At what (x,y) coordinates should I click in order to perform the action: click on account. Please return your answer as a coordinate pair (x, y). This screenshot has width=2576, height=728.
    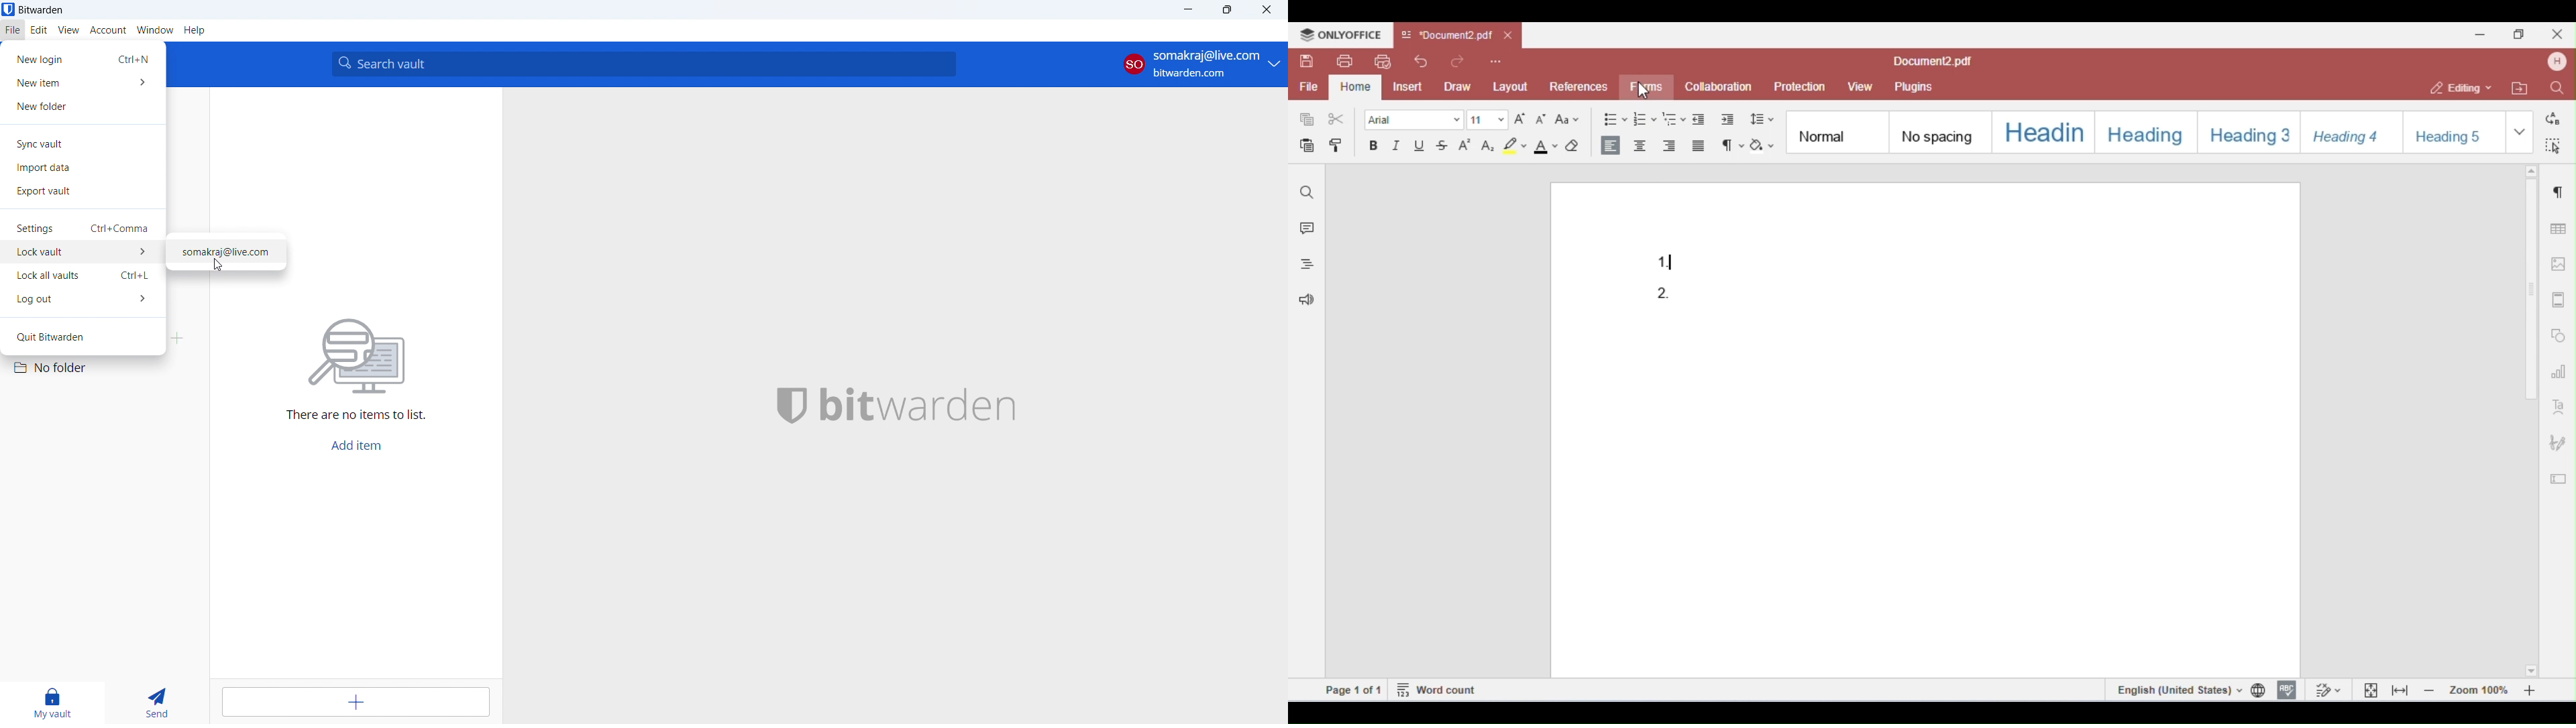
    Looking at the image, I should click on (1200, 64).